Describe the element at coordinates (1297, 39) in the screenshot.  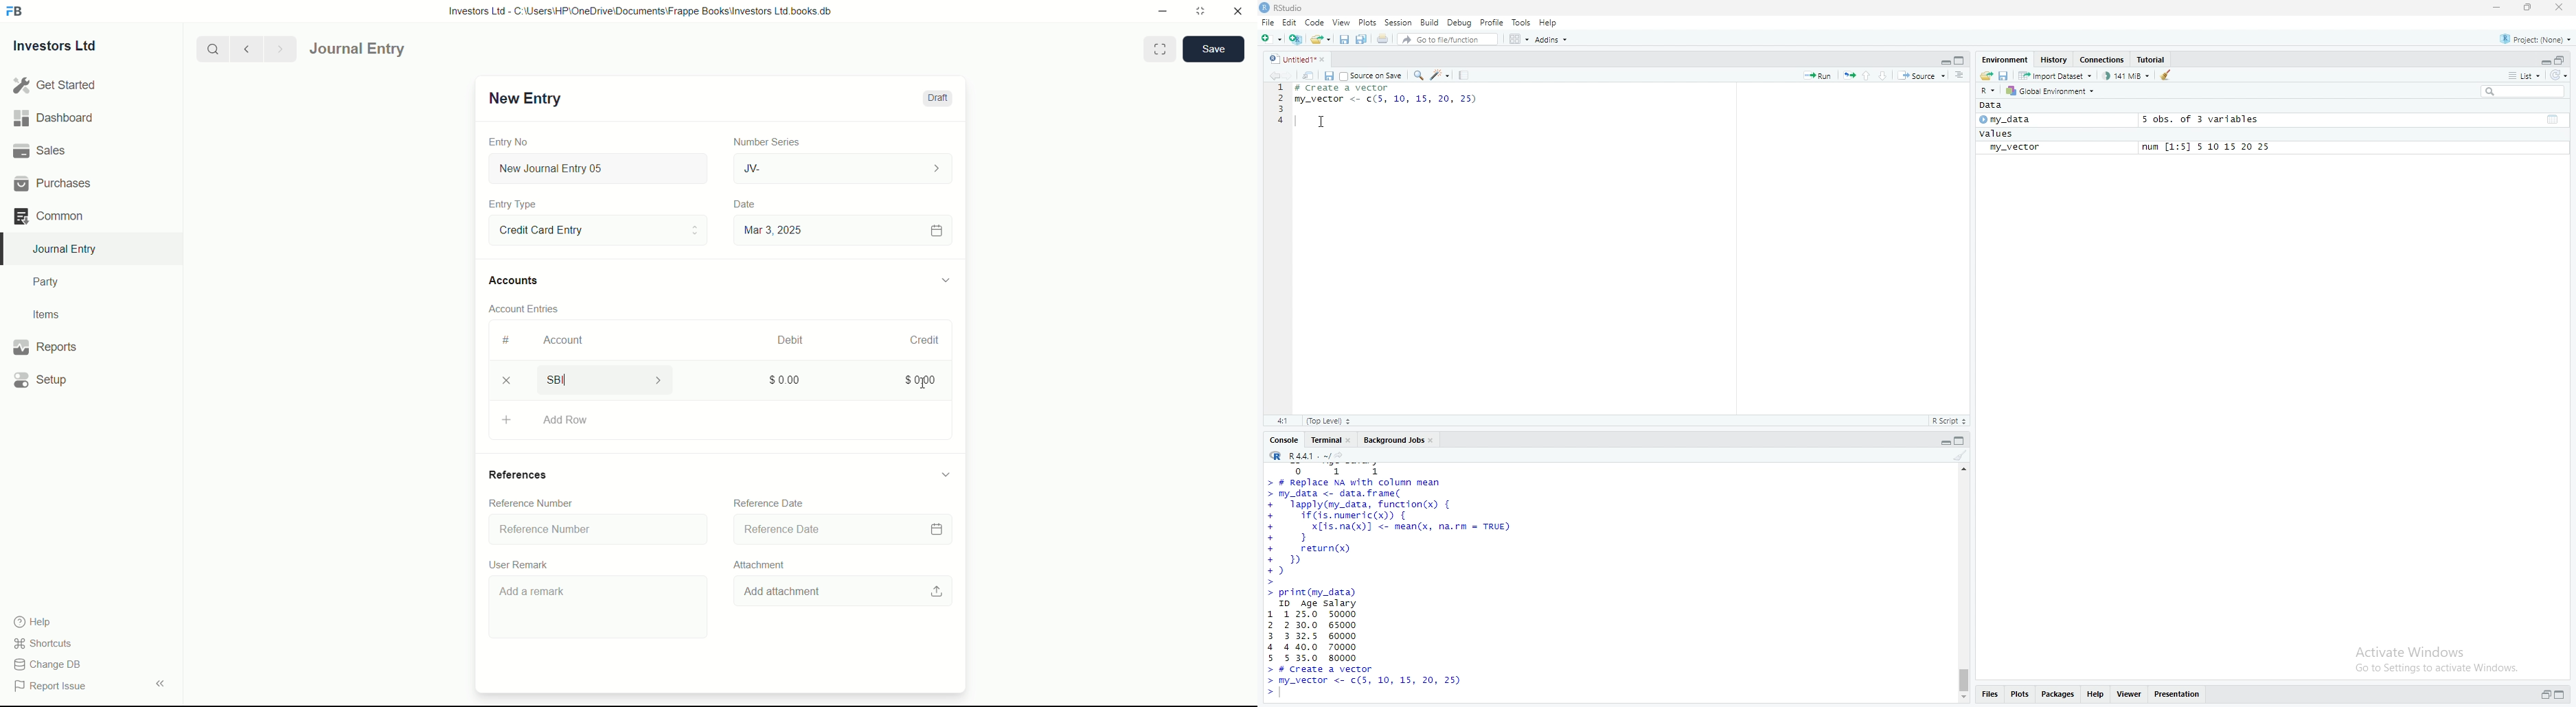
I see `create a project` at that location.